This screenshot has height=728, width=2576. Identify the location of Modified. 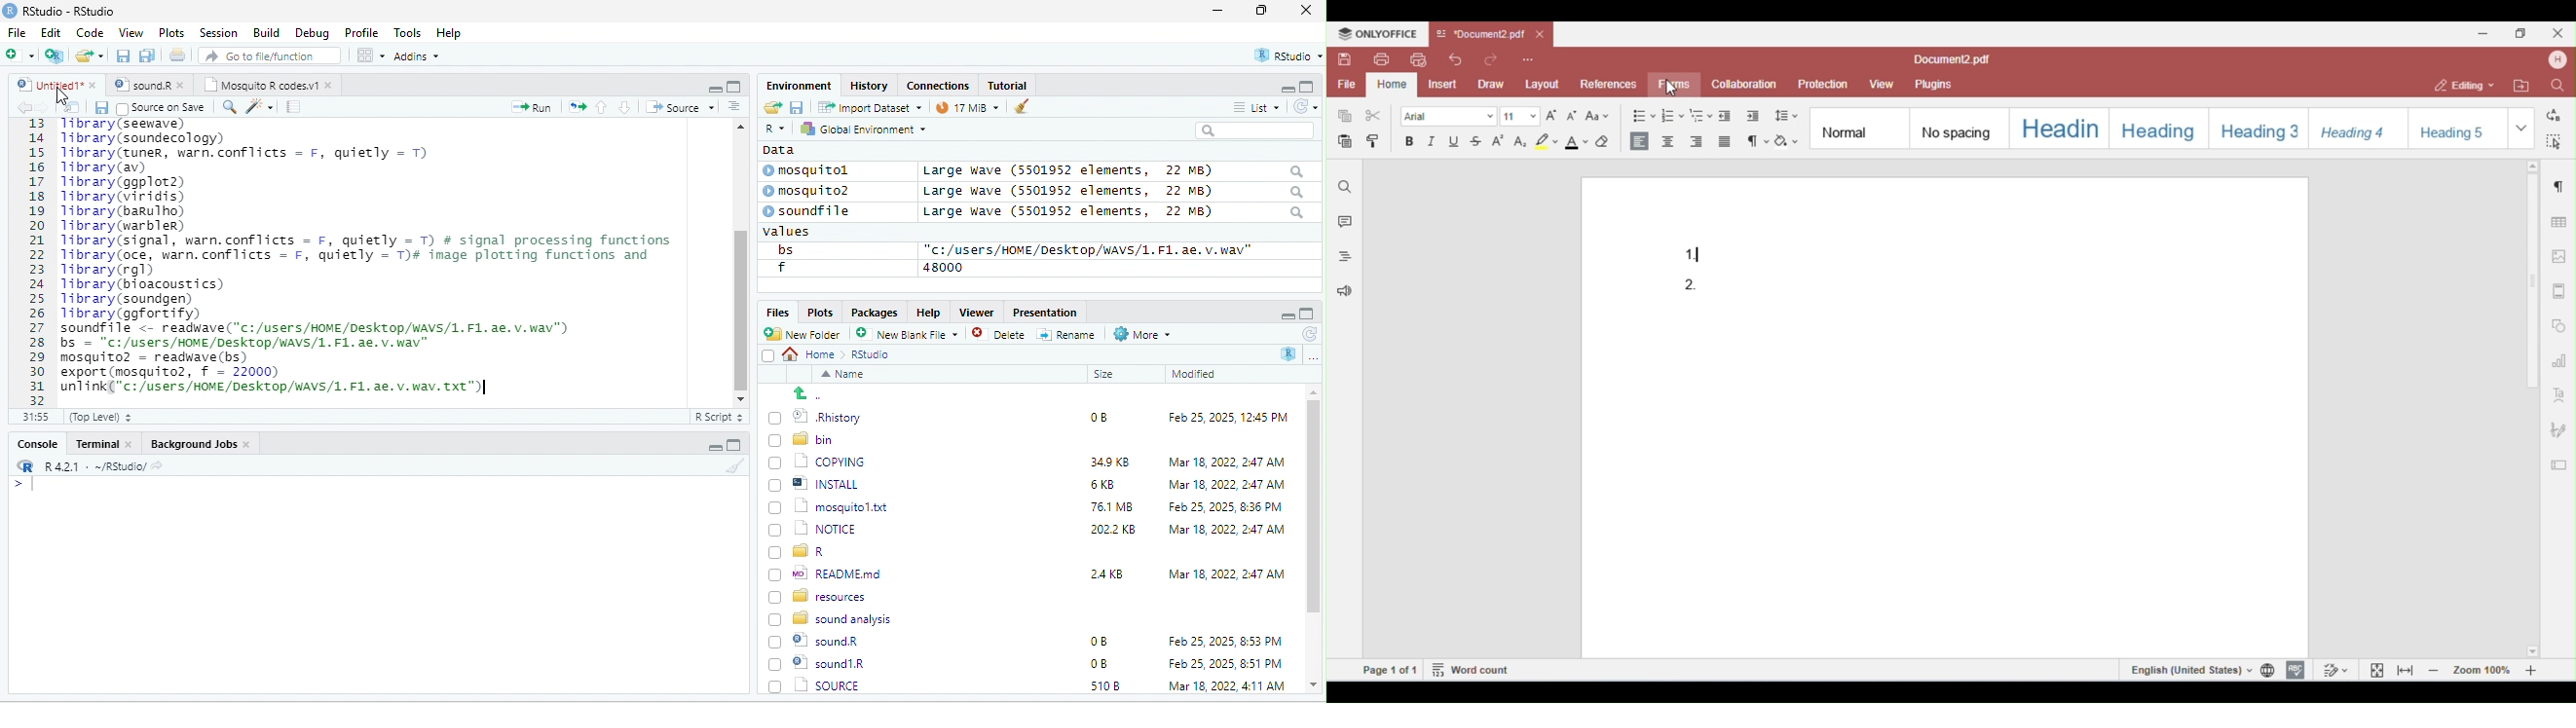
(1195, 374).